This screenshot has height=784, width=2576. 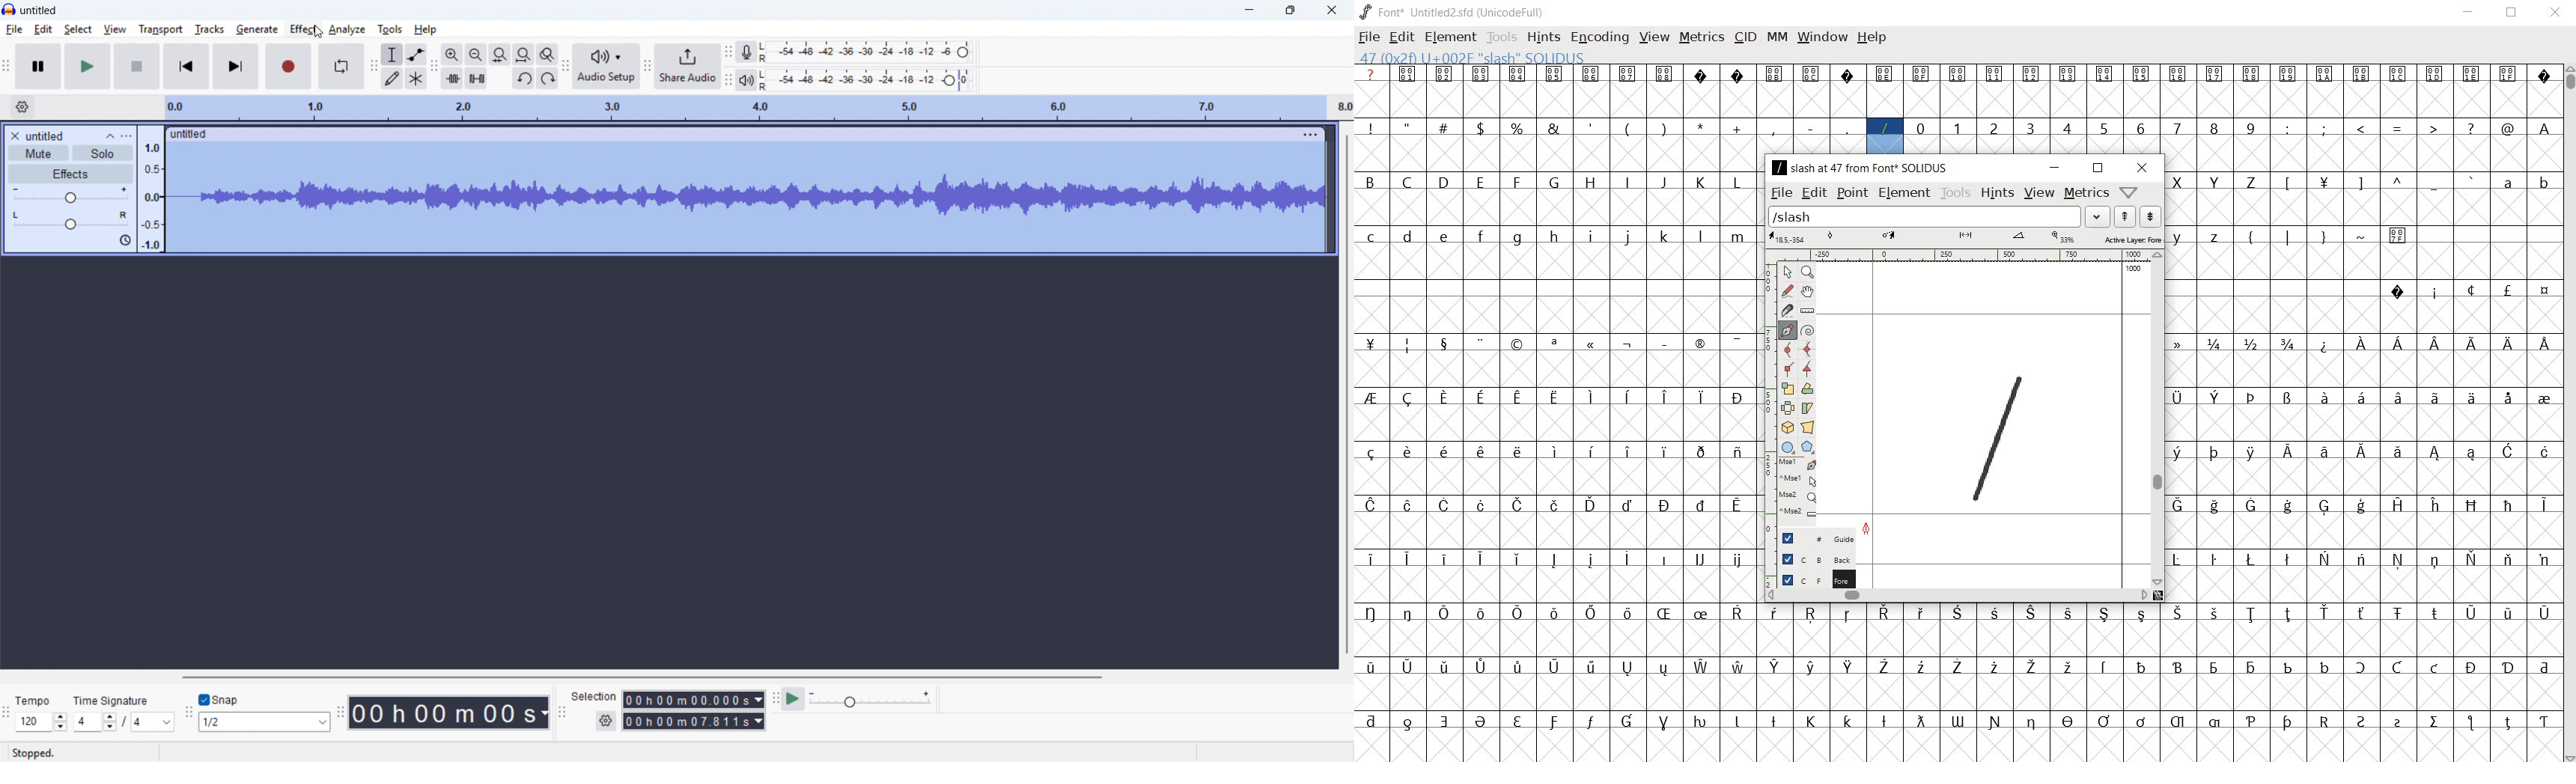 What do you see at coordinates (2363, 531) in the screenshot?
I see `empty cells` at bounding box center [2363, 531].